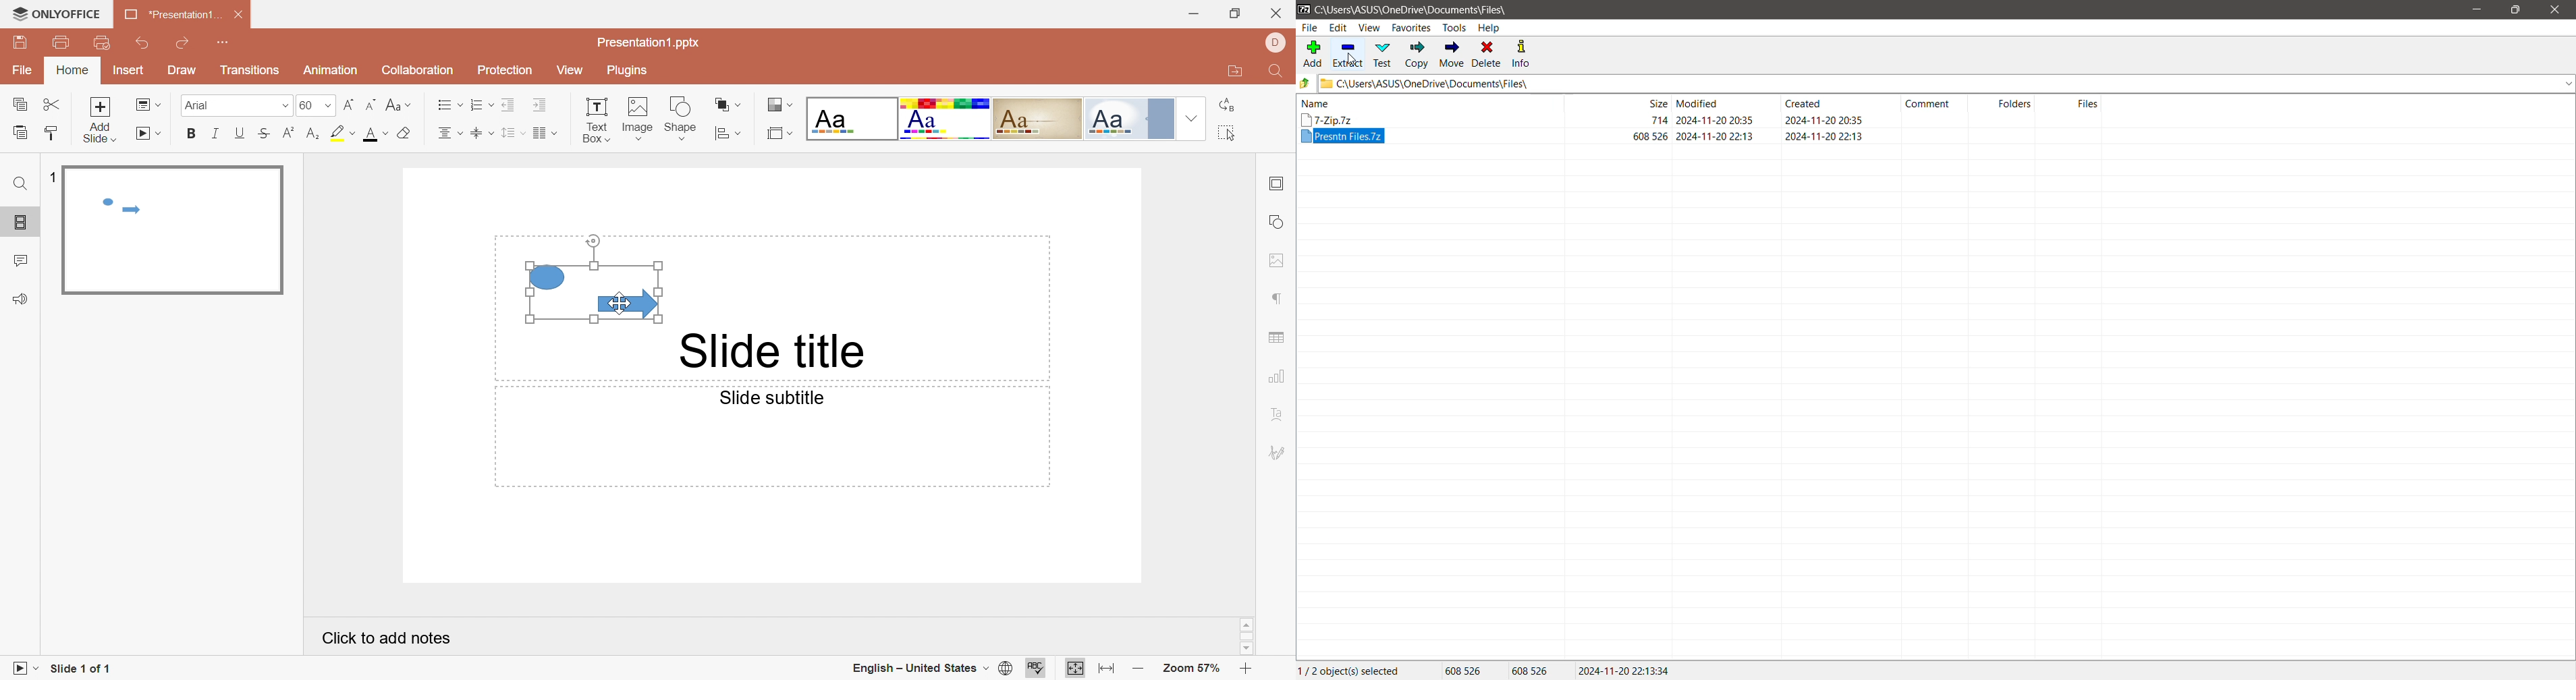 This screenshot has width=2576, height=700. What do you see at coordinates (1248, 668) in the screenshot?
I see `Zoom In` at bounding box center [1248, 668].